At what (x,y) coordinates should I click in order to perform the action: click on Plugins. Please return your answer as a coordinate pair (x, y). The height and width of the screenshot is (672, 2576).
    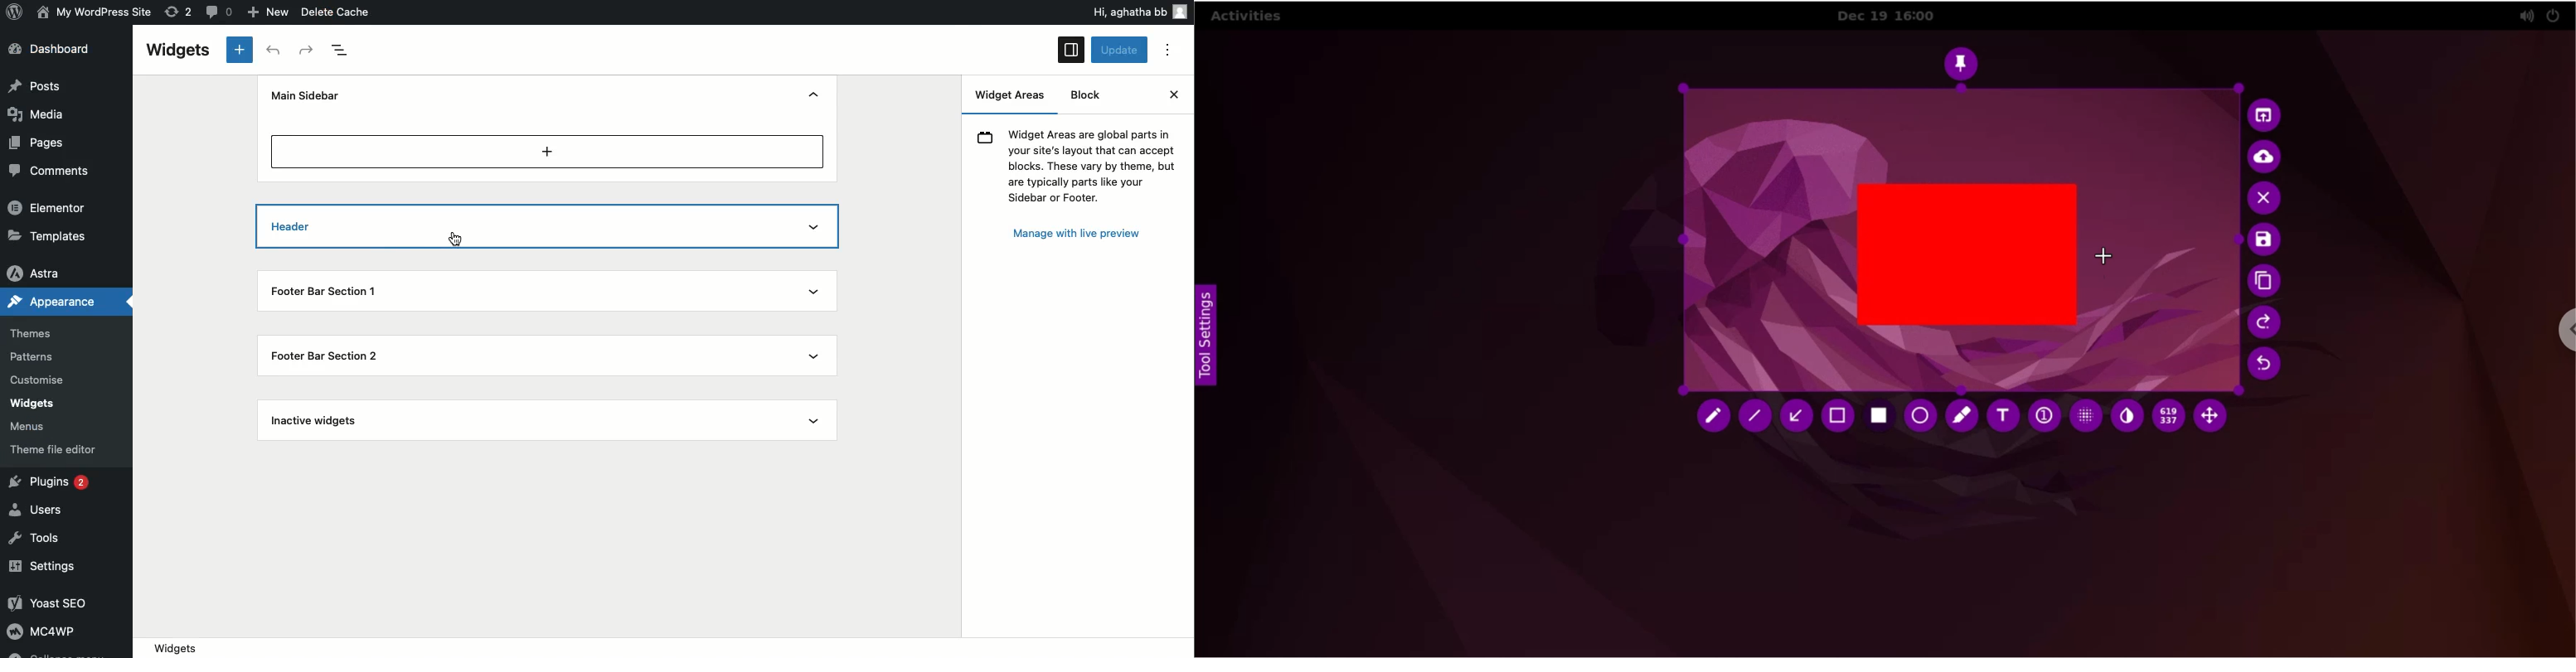
    Looking at the image, I should click on (52, 483).